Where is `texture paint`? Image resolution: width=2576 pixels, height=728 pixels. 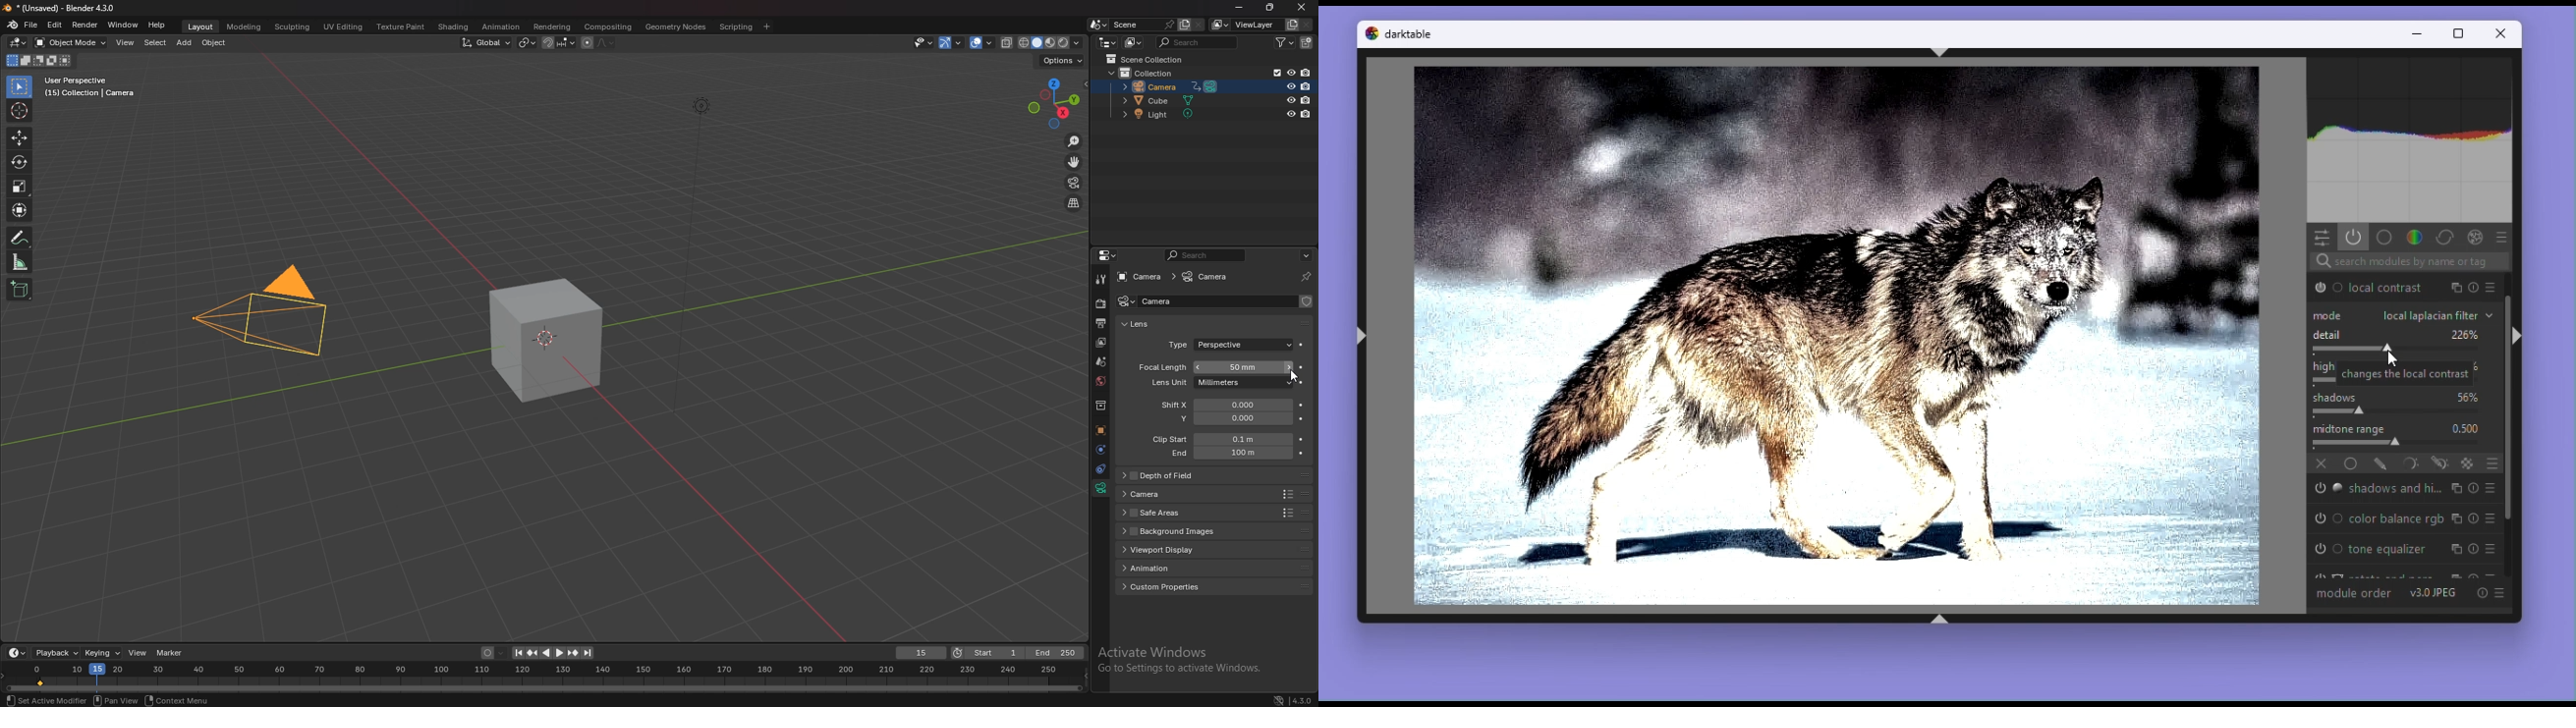
texture paint is located at coordinates (401, 27).